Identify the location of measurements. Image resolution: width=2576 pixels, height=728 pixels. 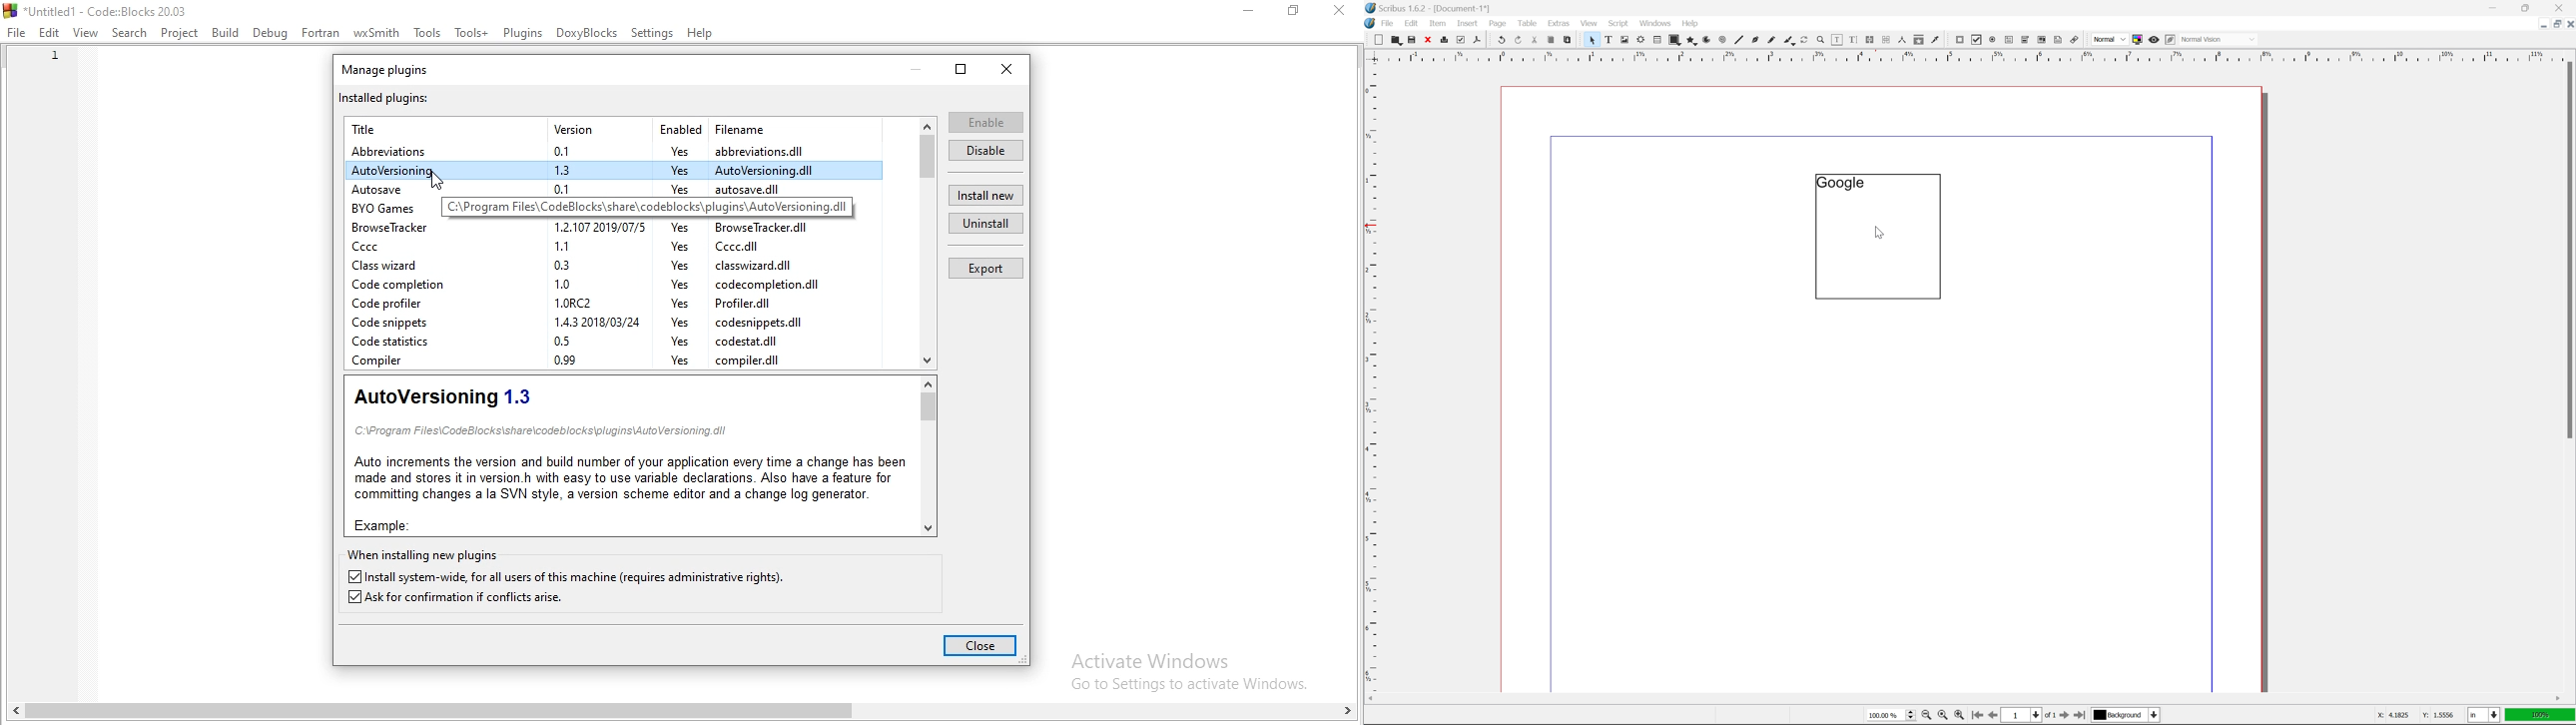
(1902, 40).